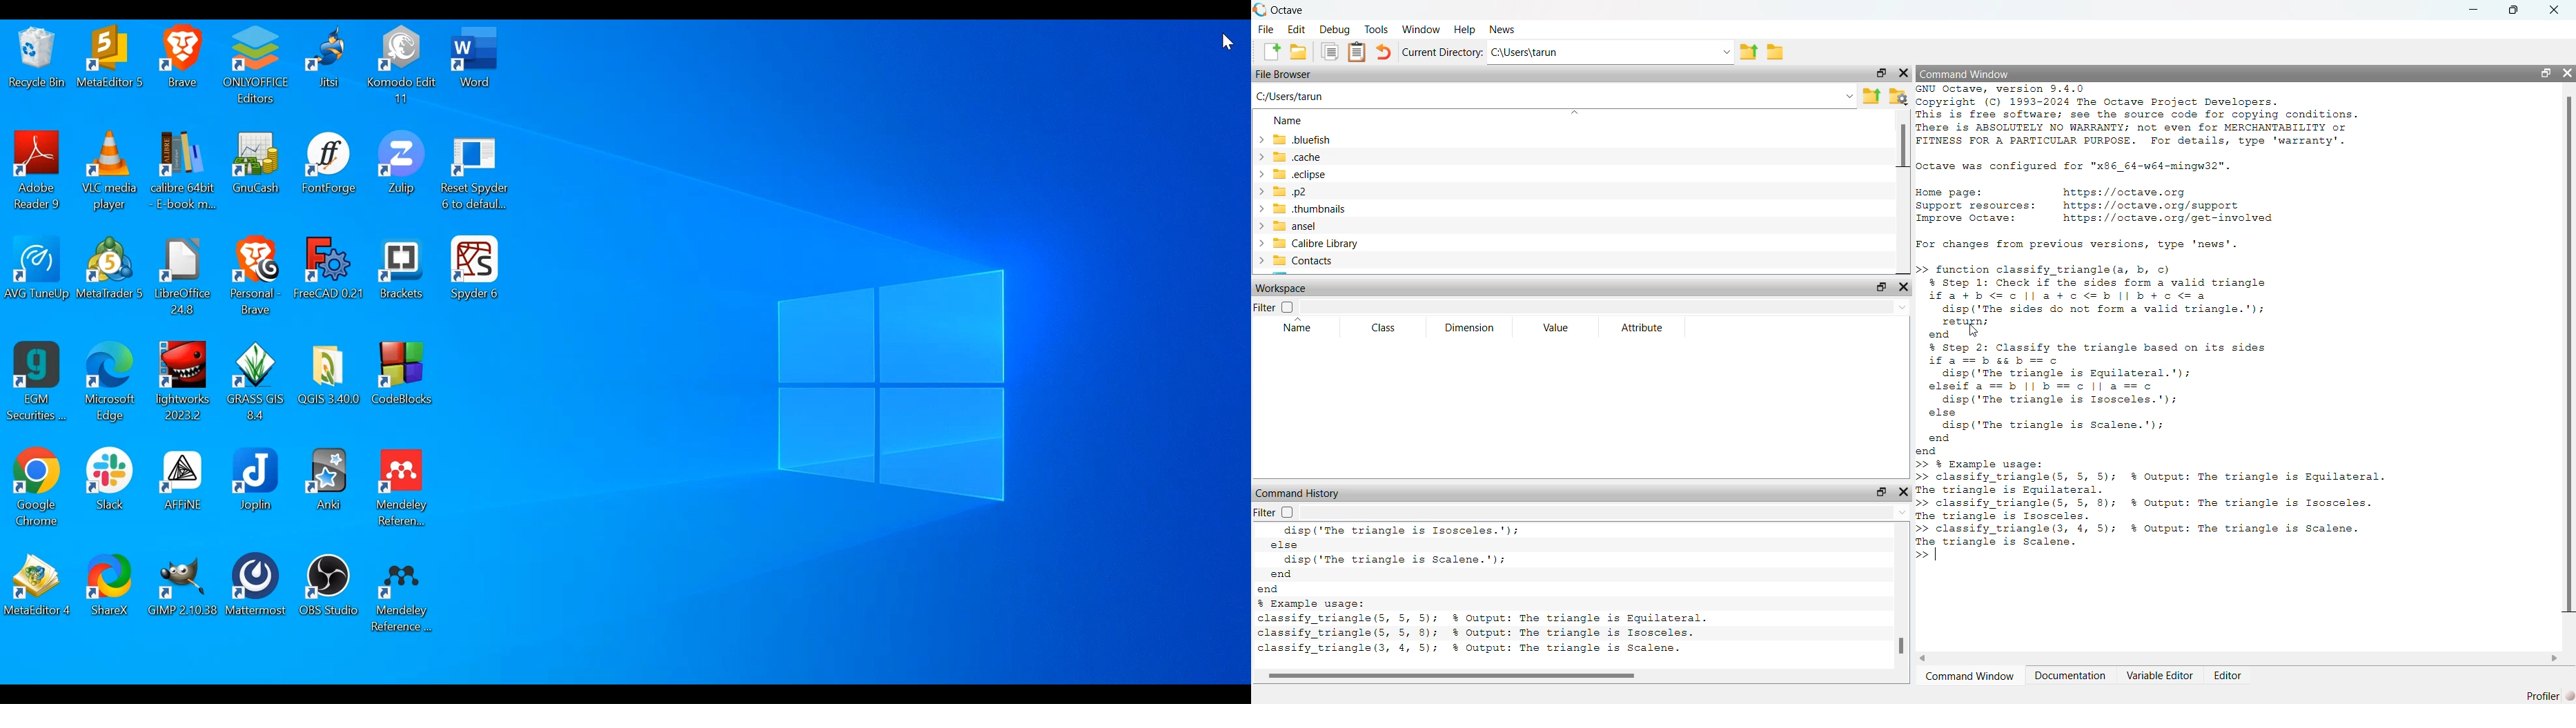 The height and width of the screenshot is (728, 2576). I want to click on Lightworks 2023.2, so click(184, 384).